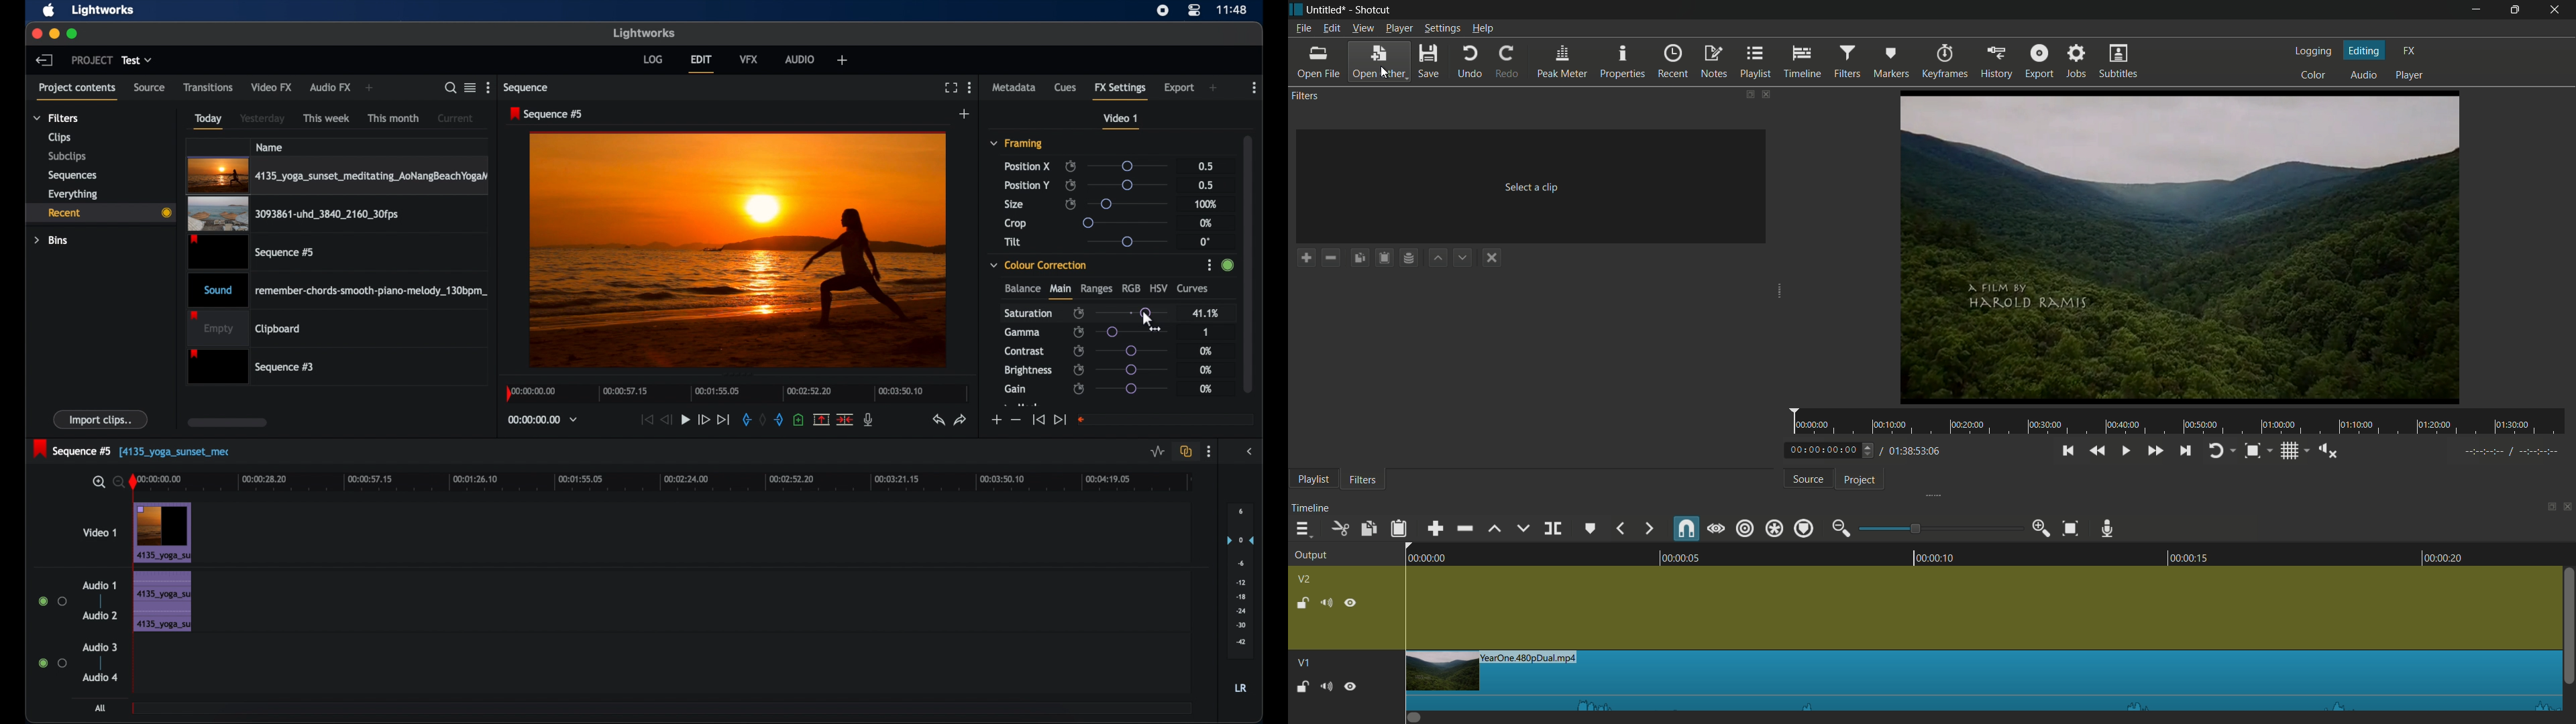 The height and width of the screenshot is (728, 2576). What do you see at coordinates (2042, 529) in the screenshot?
I see `zoom in` at bounding box center [2042, 529].